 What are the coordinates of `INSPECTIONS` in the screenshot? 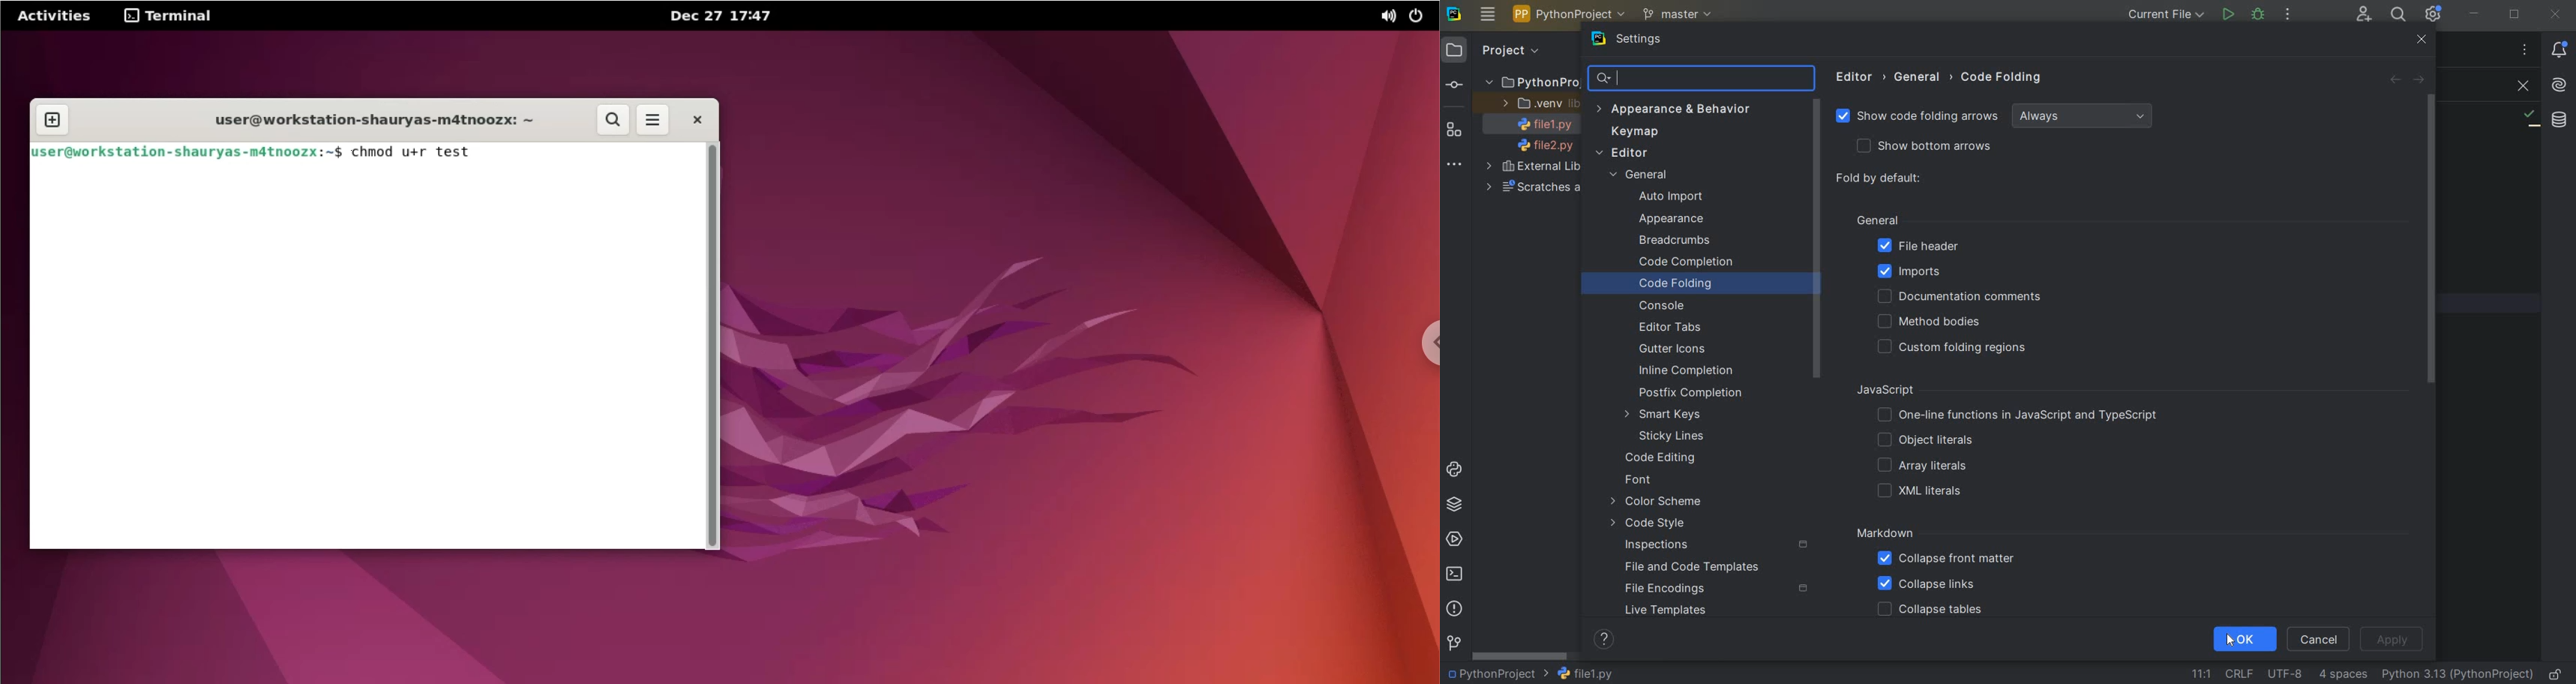 It's located at (1717, 545).